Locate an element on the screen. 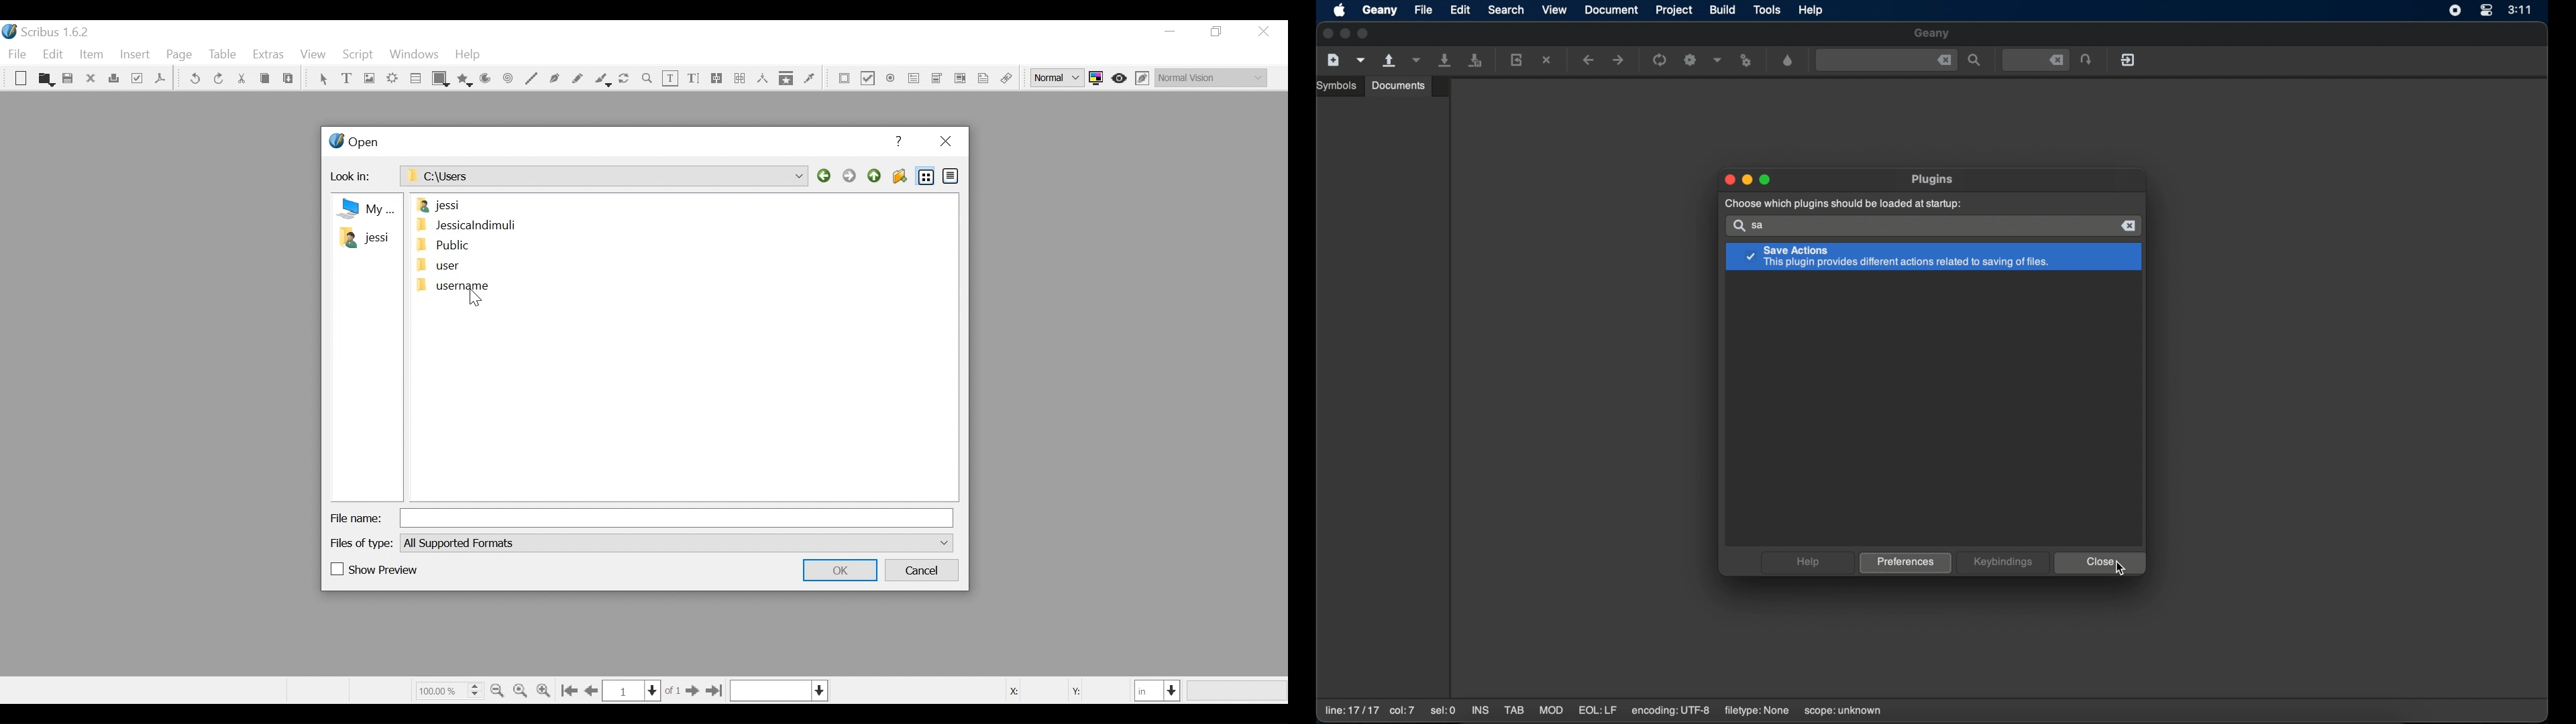  Script is located at coordinates (359, 55).